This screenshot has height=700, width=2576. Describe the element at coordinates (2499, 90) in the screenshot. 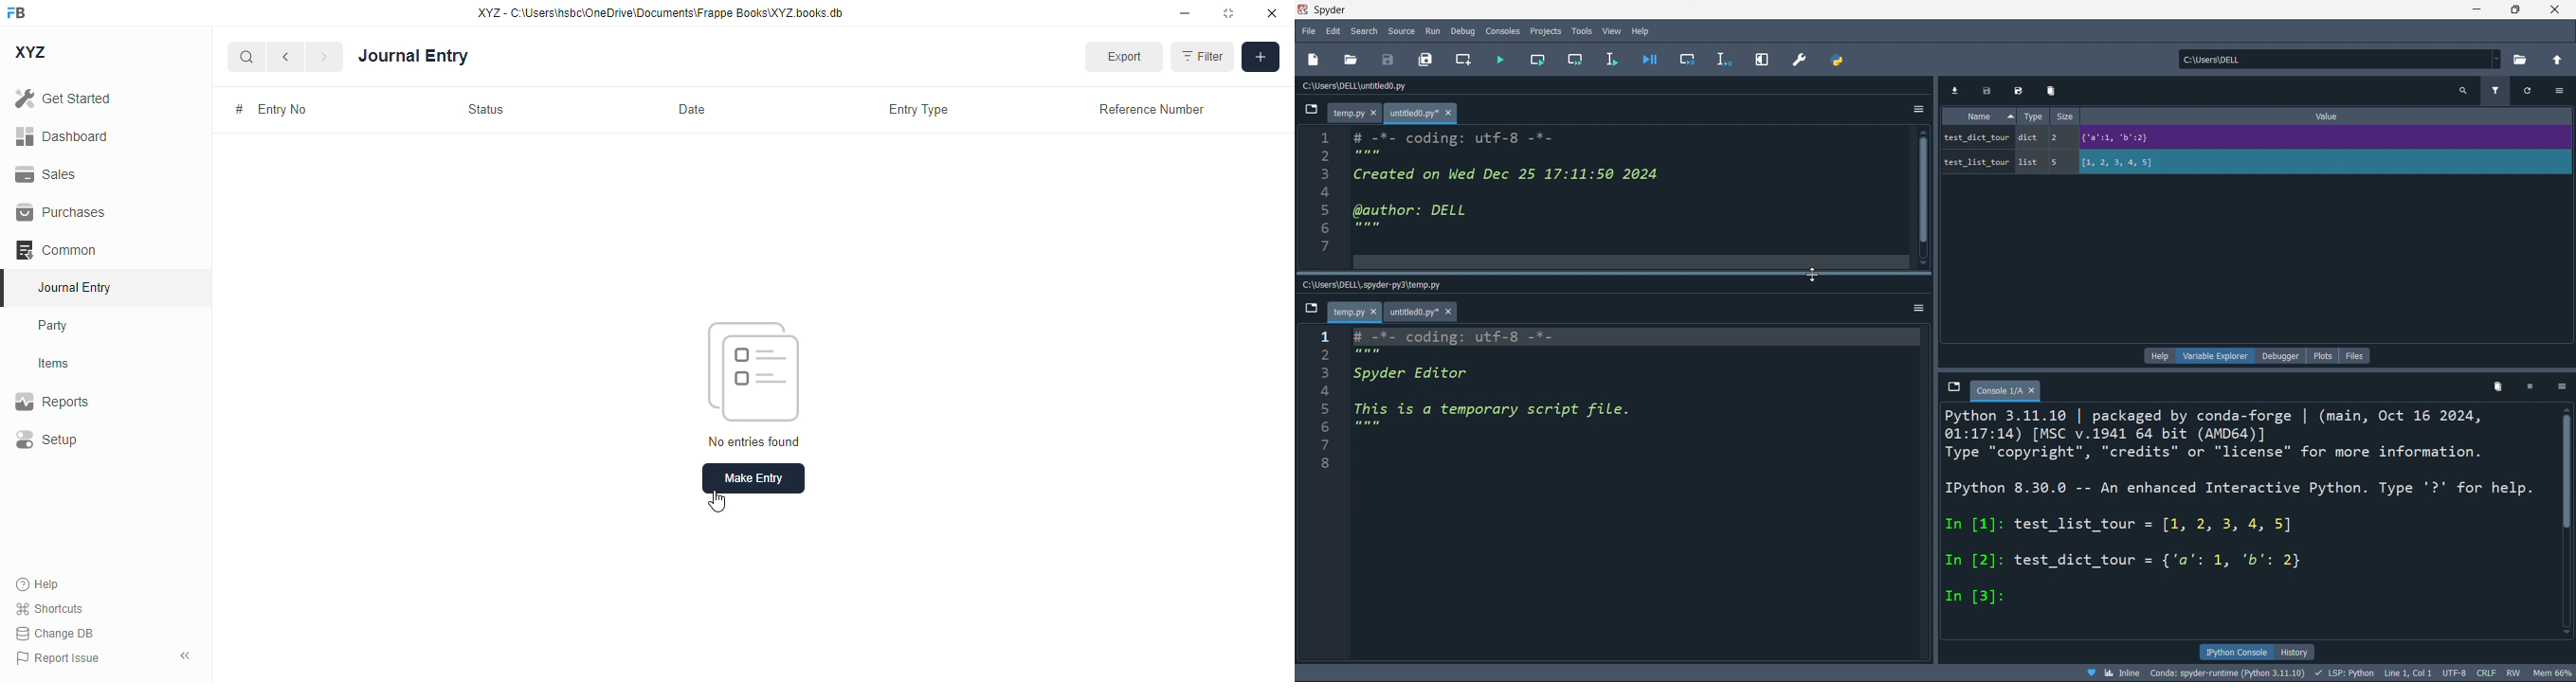

I see `filter variables` at that location.